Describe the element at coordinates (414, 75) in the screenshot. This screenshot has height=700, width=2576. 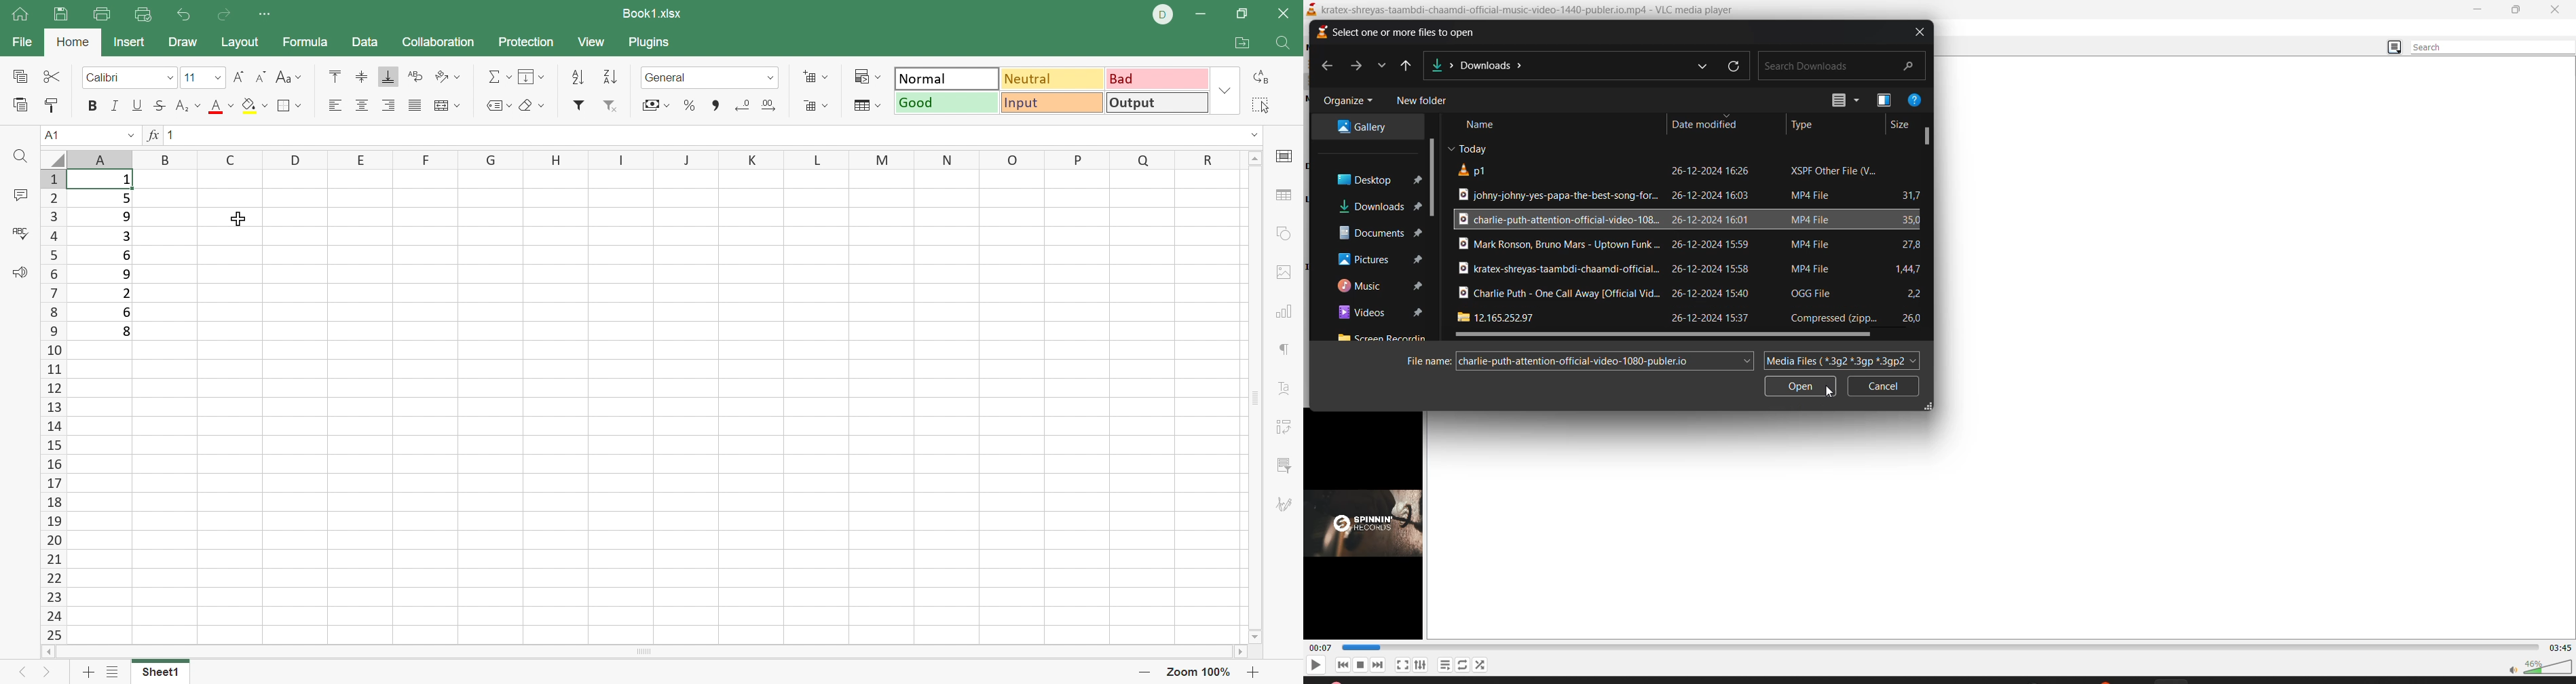
I see `Wrap Text` at that location.